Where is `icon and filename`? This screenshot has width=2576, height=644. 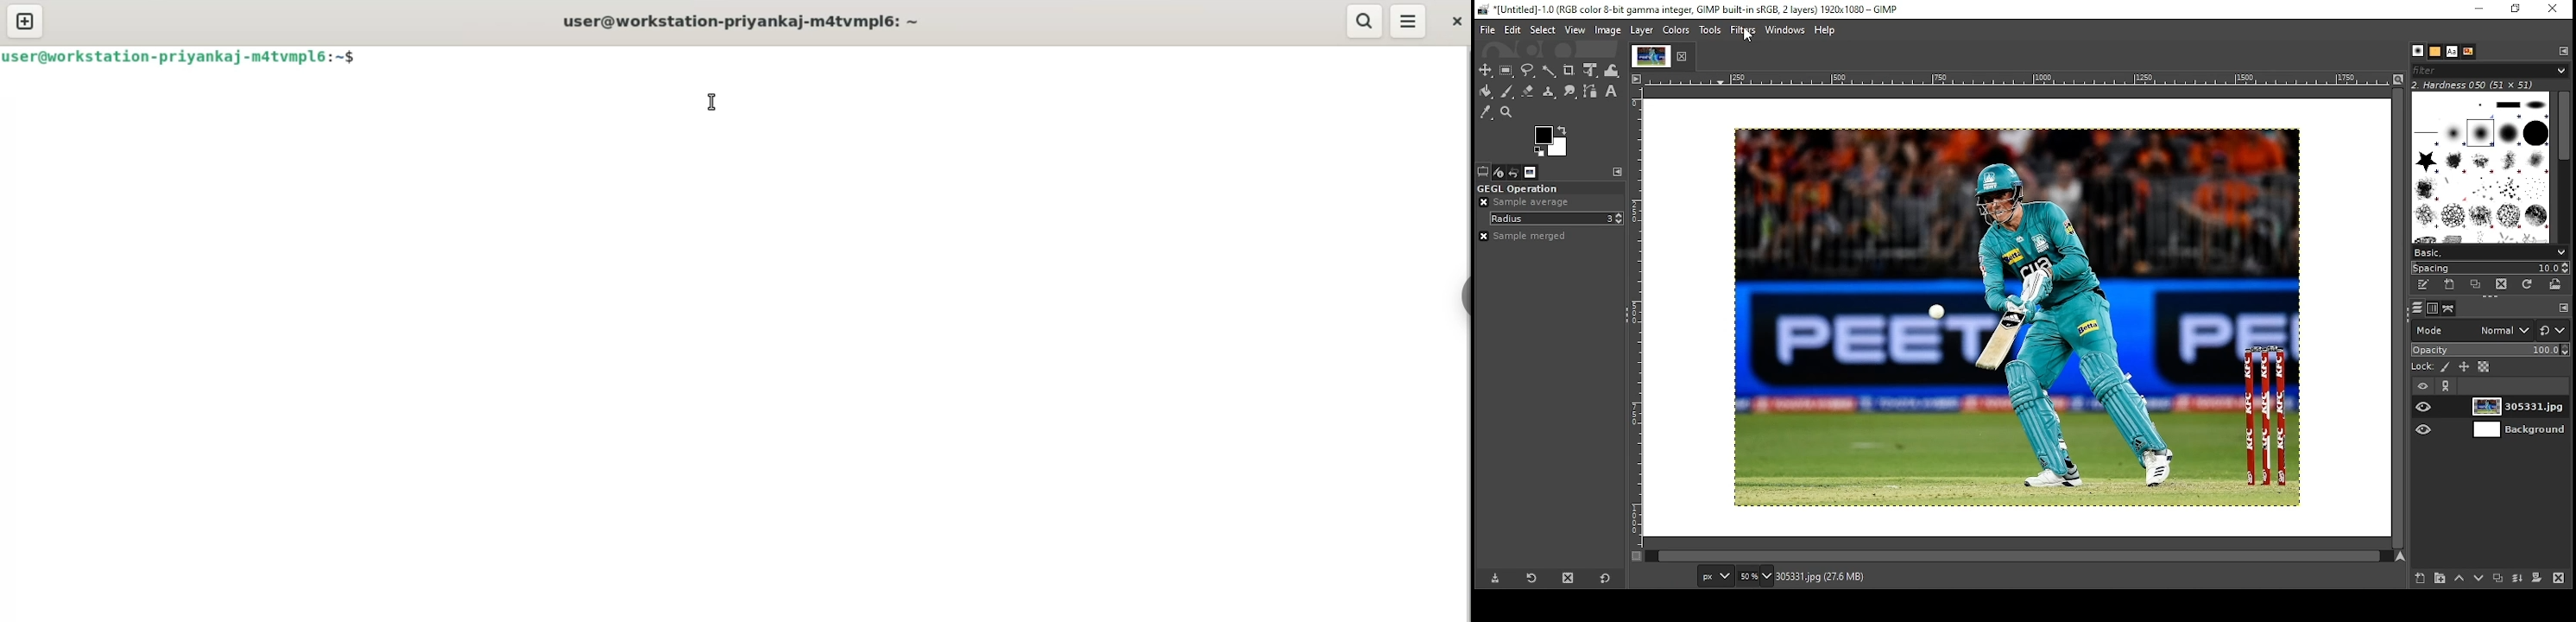
icon and filename is located at coordinates (1690, 10).